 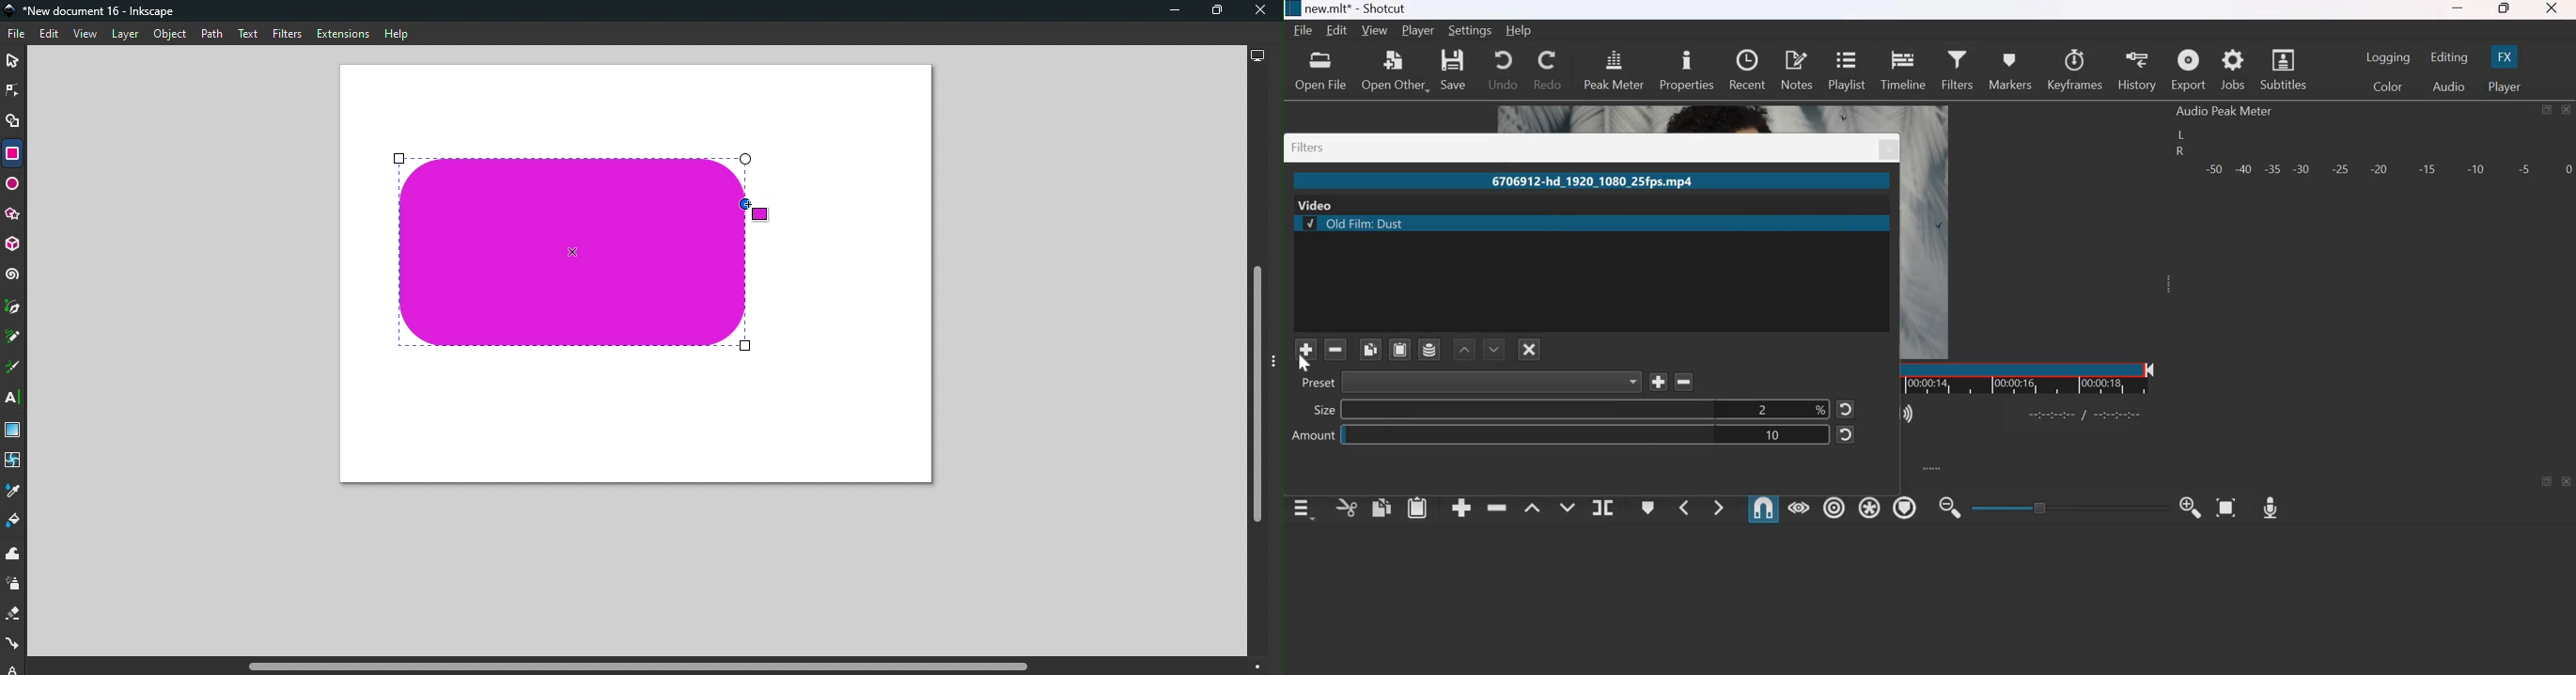 What do you see at coordinates (1418, 31) in the screenshot?
I see `Player` at bounding box center [1418, 31].